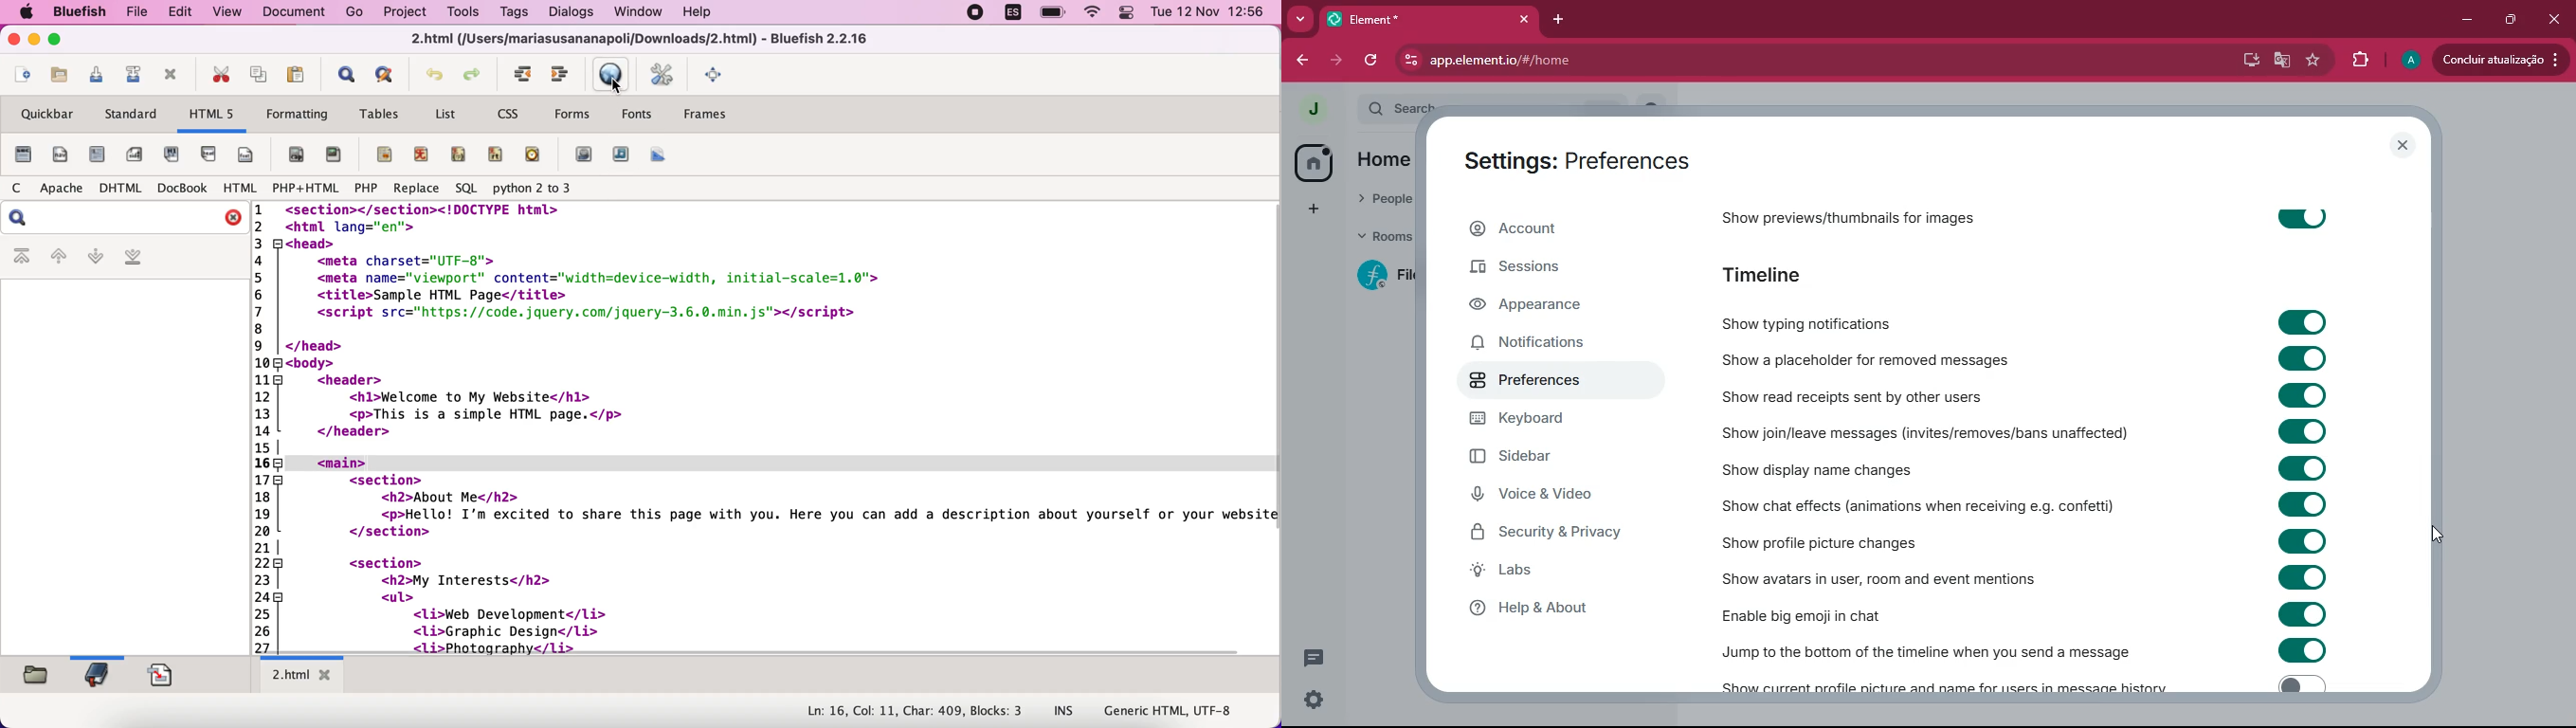 This screenshot has width=2576, height=728. I want to click on a, so click(2411, 61).